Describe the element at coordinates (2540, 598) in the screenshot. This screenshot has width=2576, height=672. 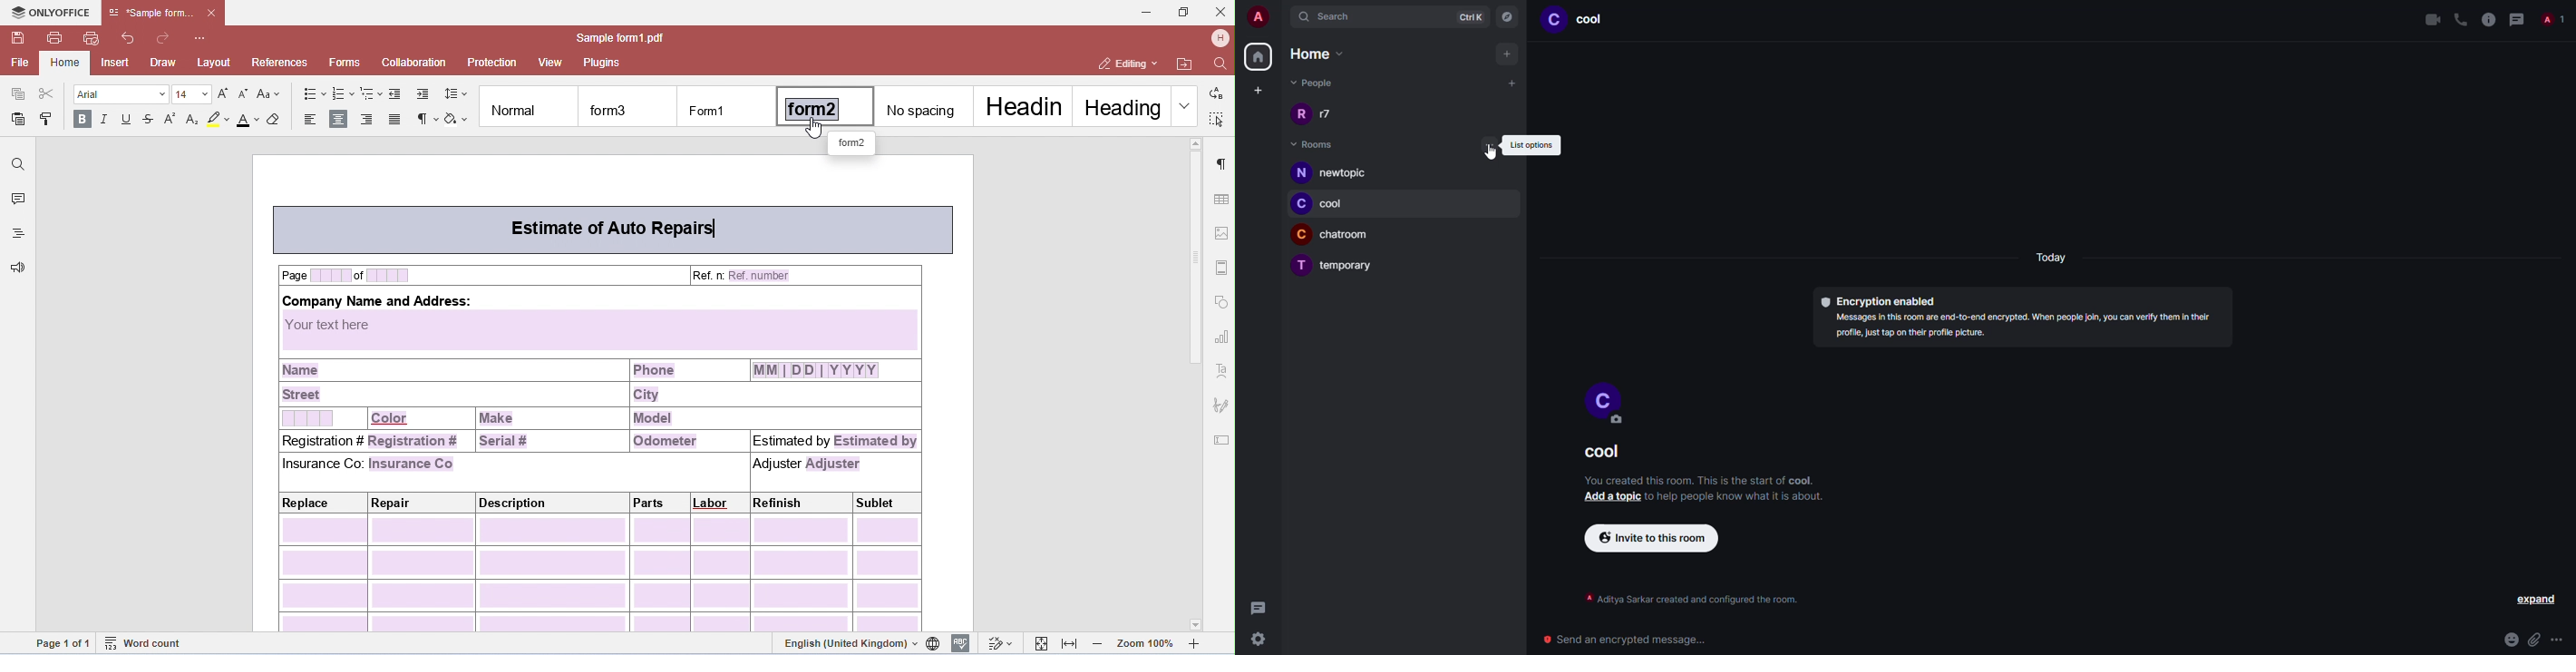
I see `expand` at that location.